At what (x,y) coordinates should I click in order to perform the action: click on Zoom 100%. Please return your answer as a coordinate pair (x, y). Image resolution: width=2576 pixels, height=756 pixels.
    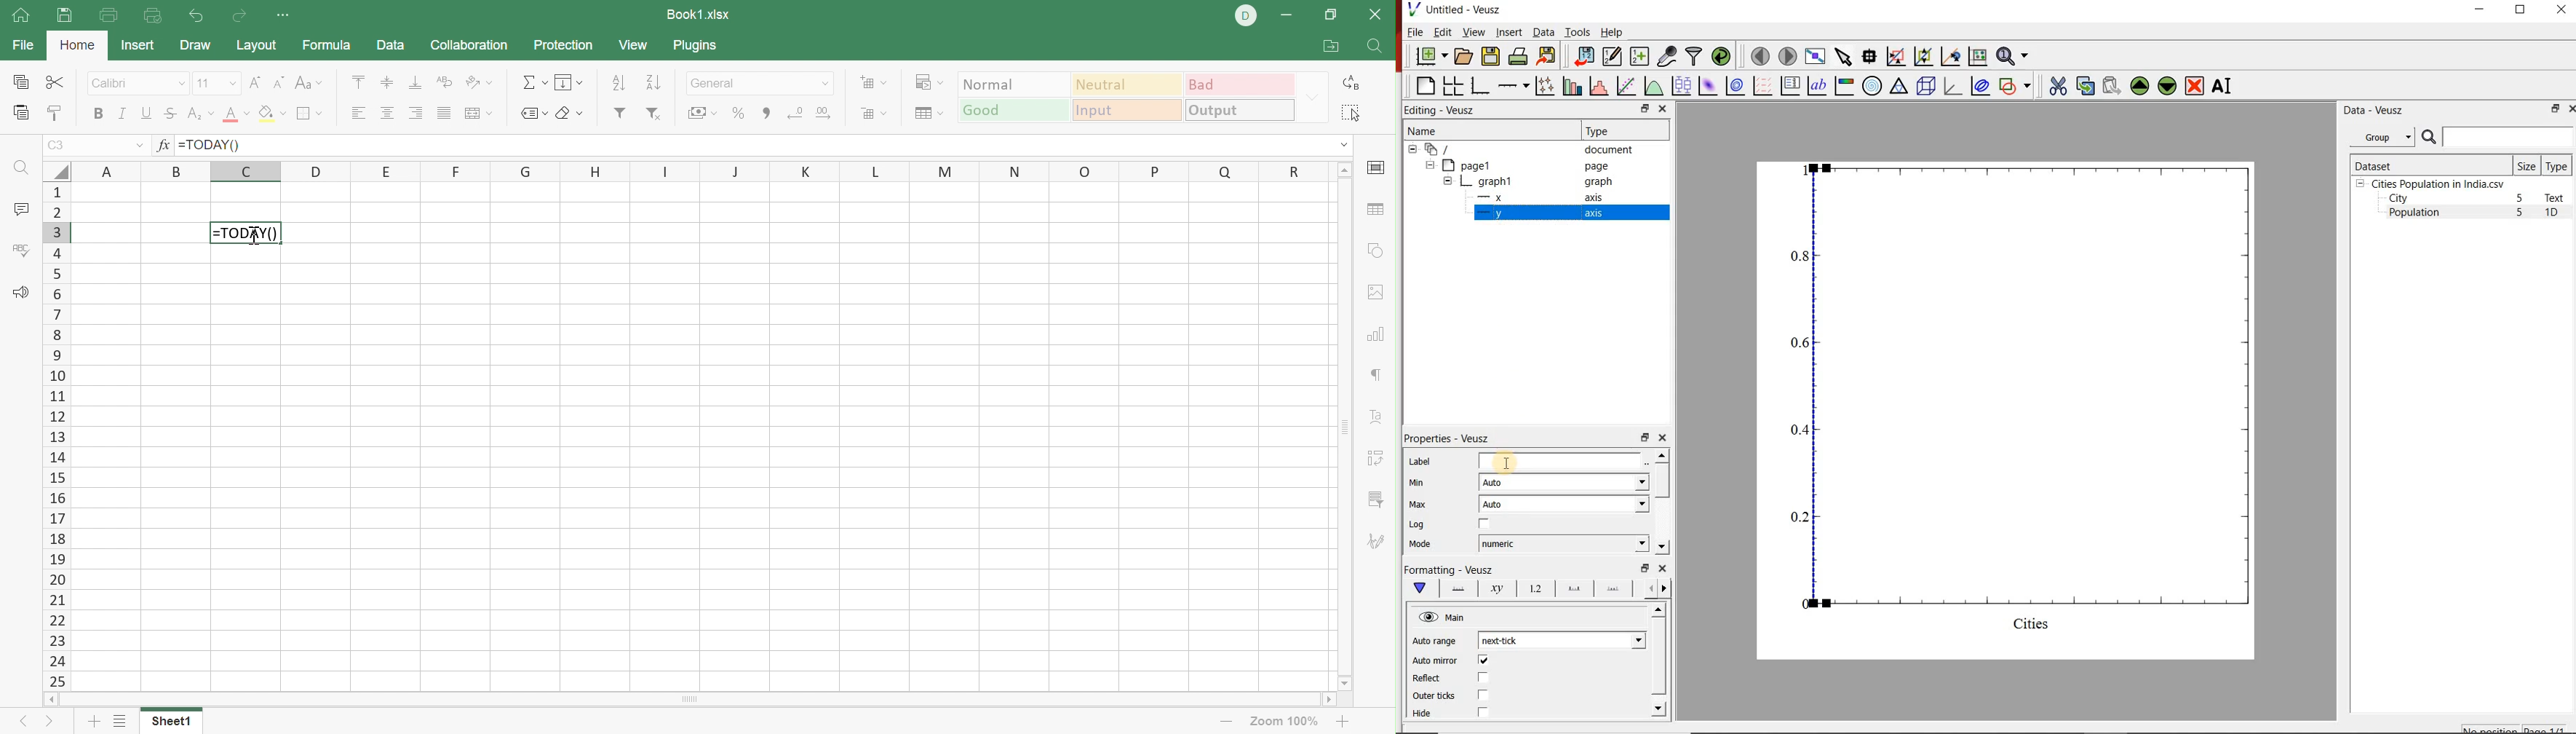
    Looking at the image, I should click on (1287, 720).